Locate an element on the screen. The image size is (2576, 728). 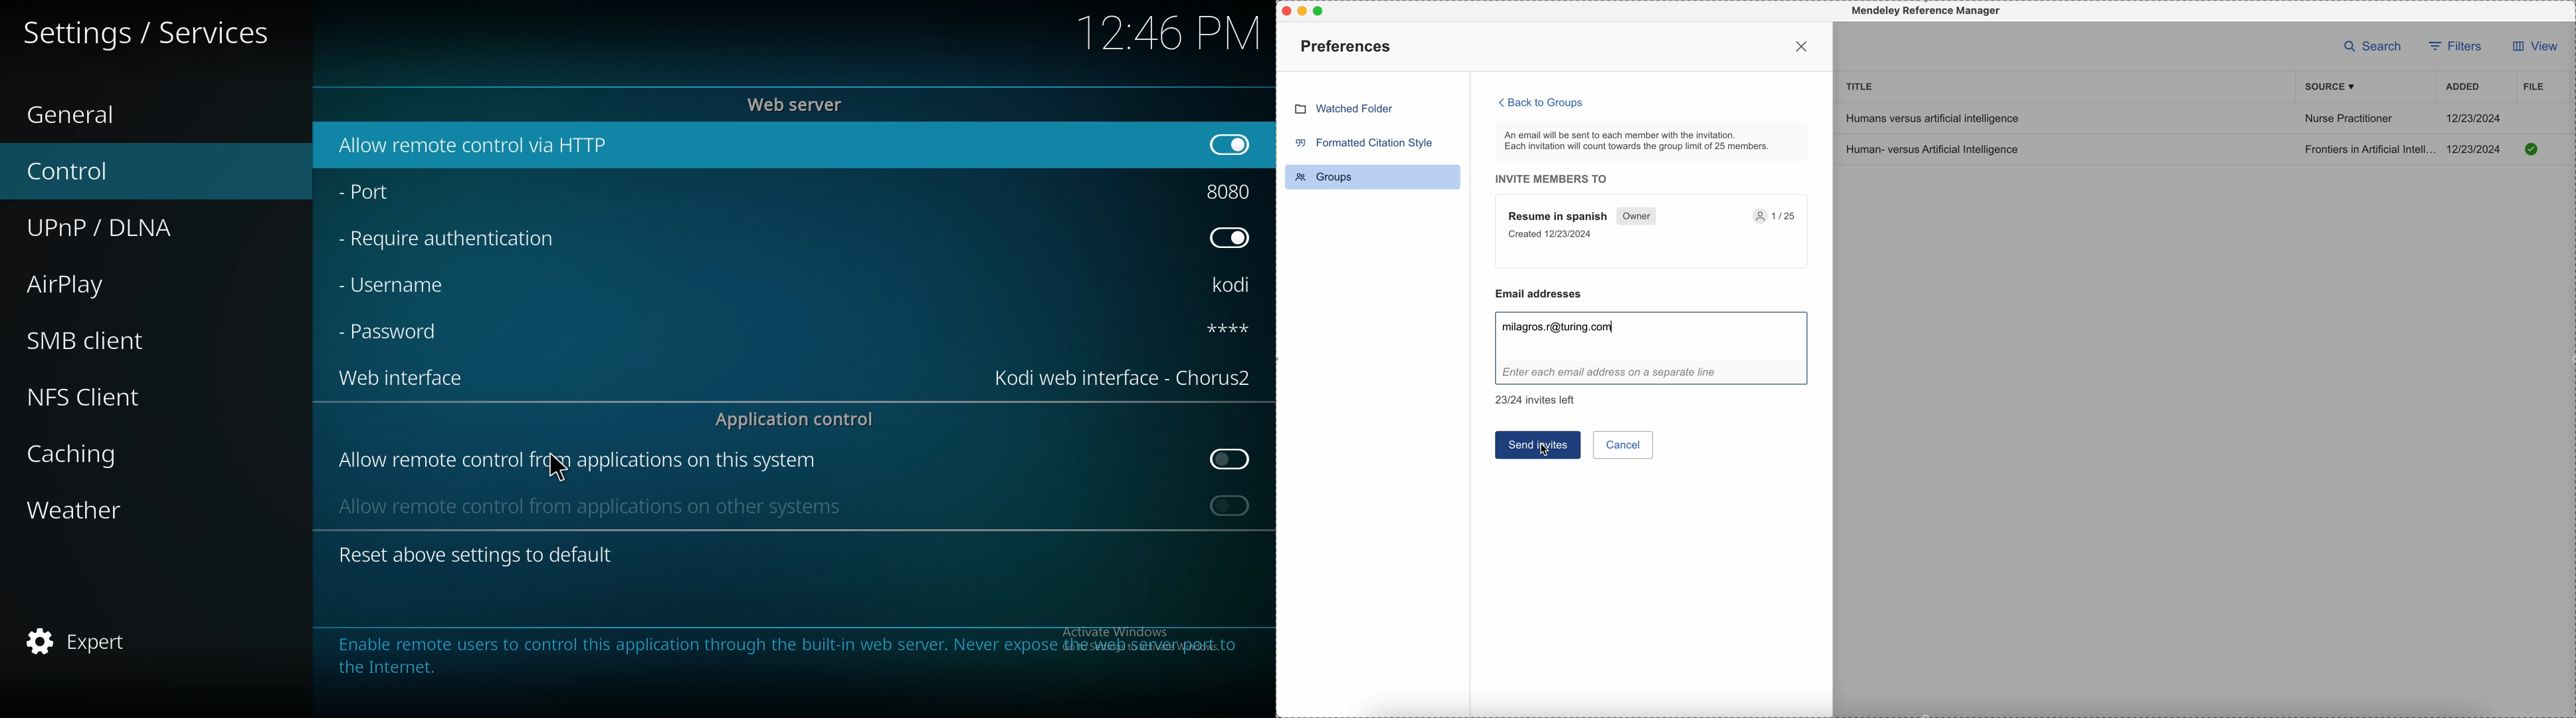
back to groups is located at coordinates (1542, 102).